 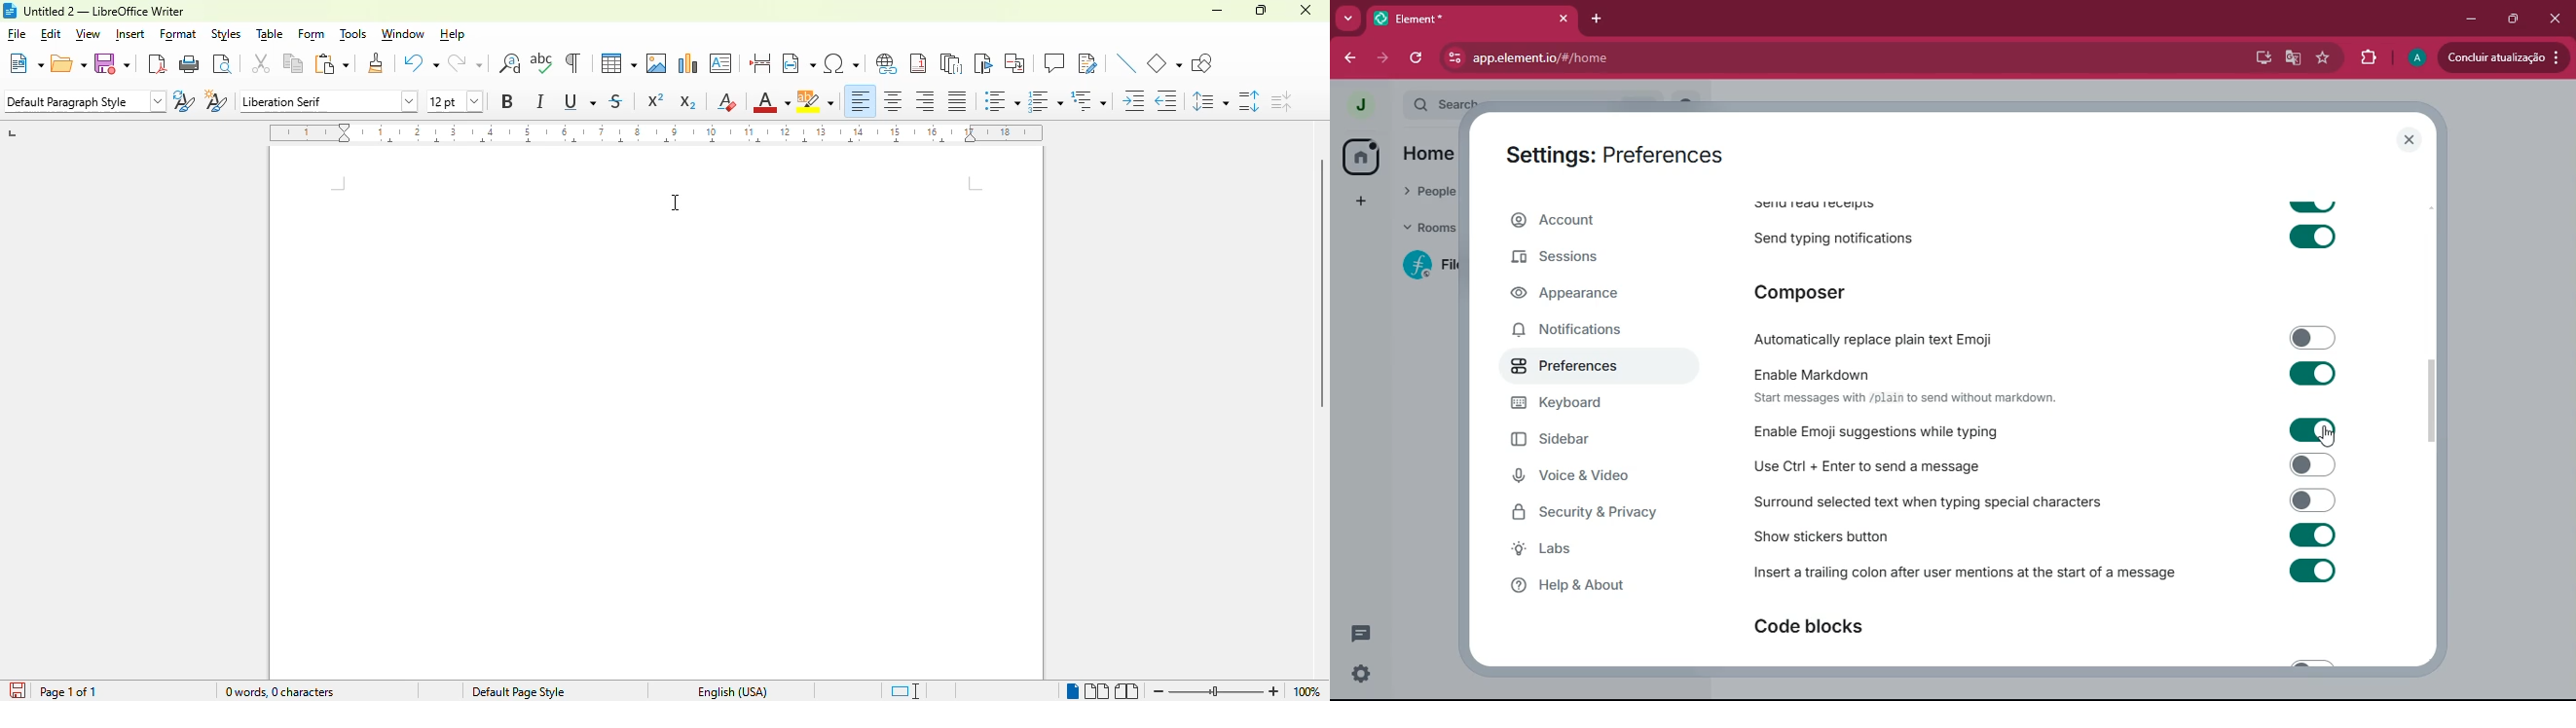 I want to click on open, so click(x=68, y=63).